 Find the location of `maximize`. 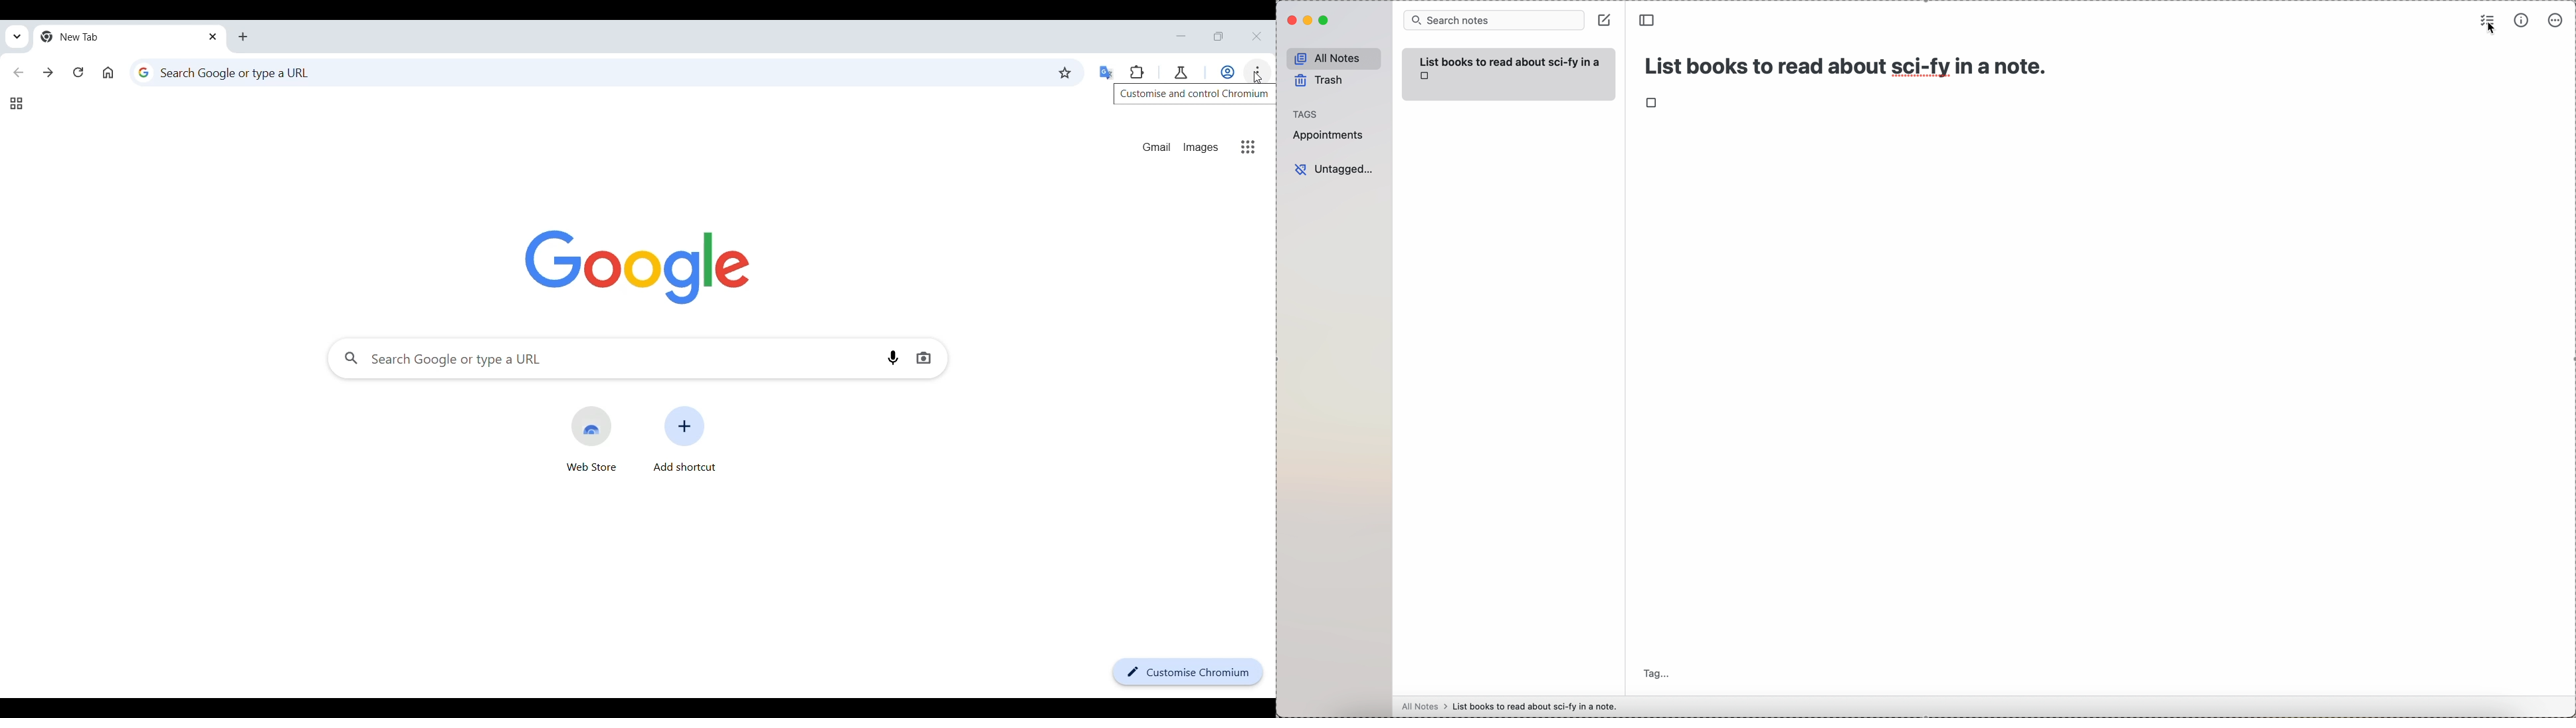

maximize is located at coordinates (1324, 22).